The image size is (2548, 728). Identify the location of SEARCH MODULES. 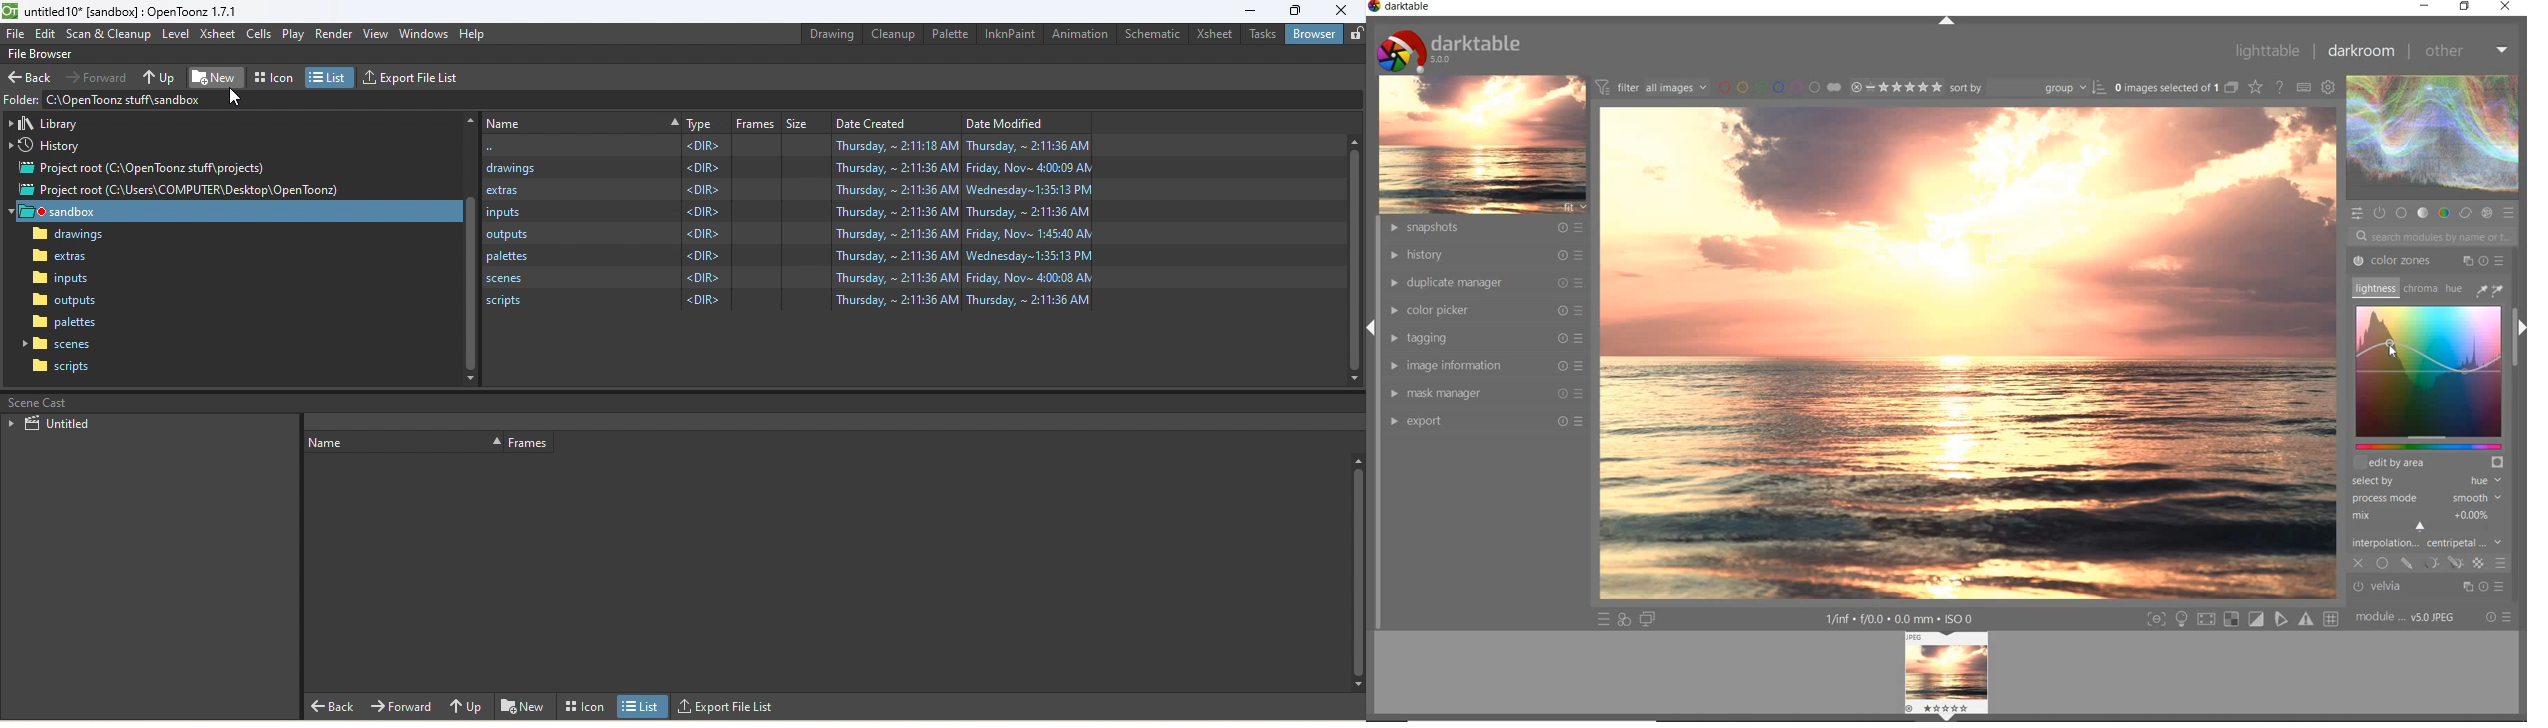
(2434, 236).